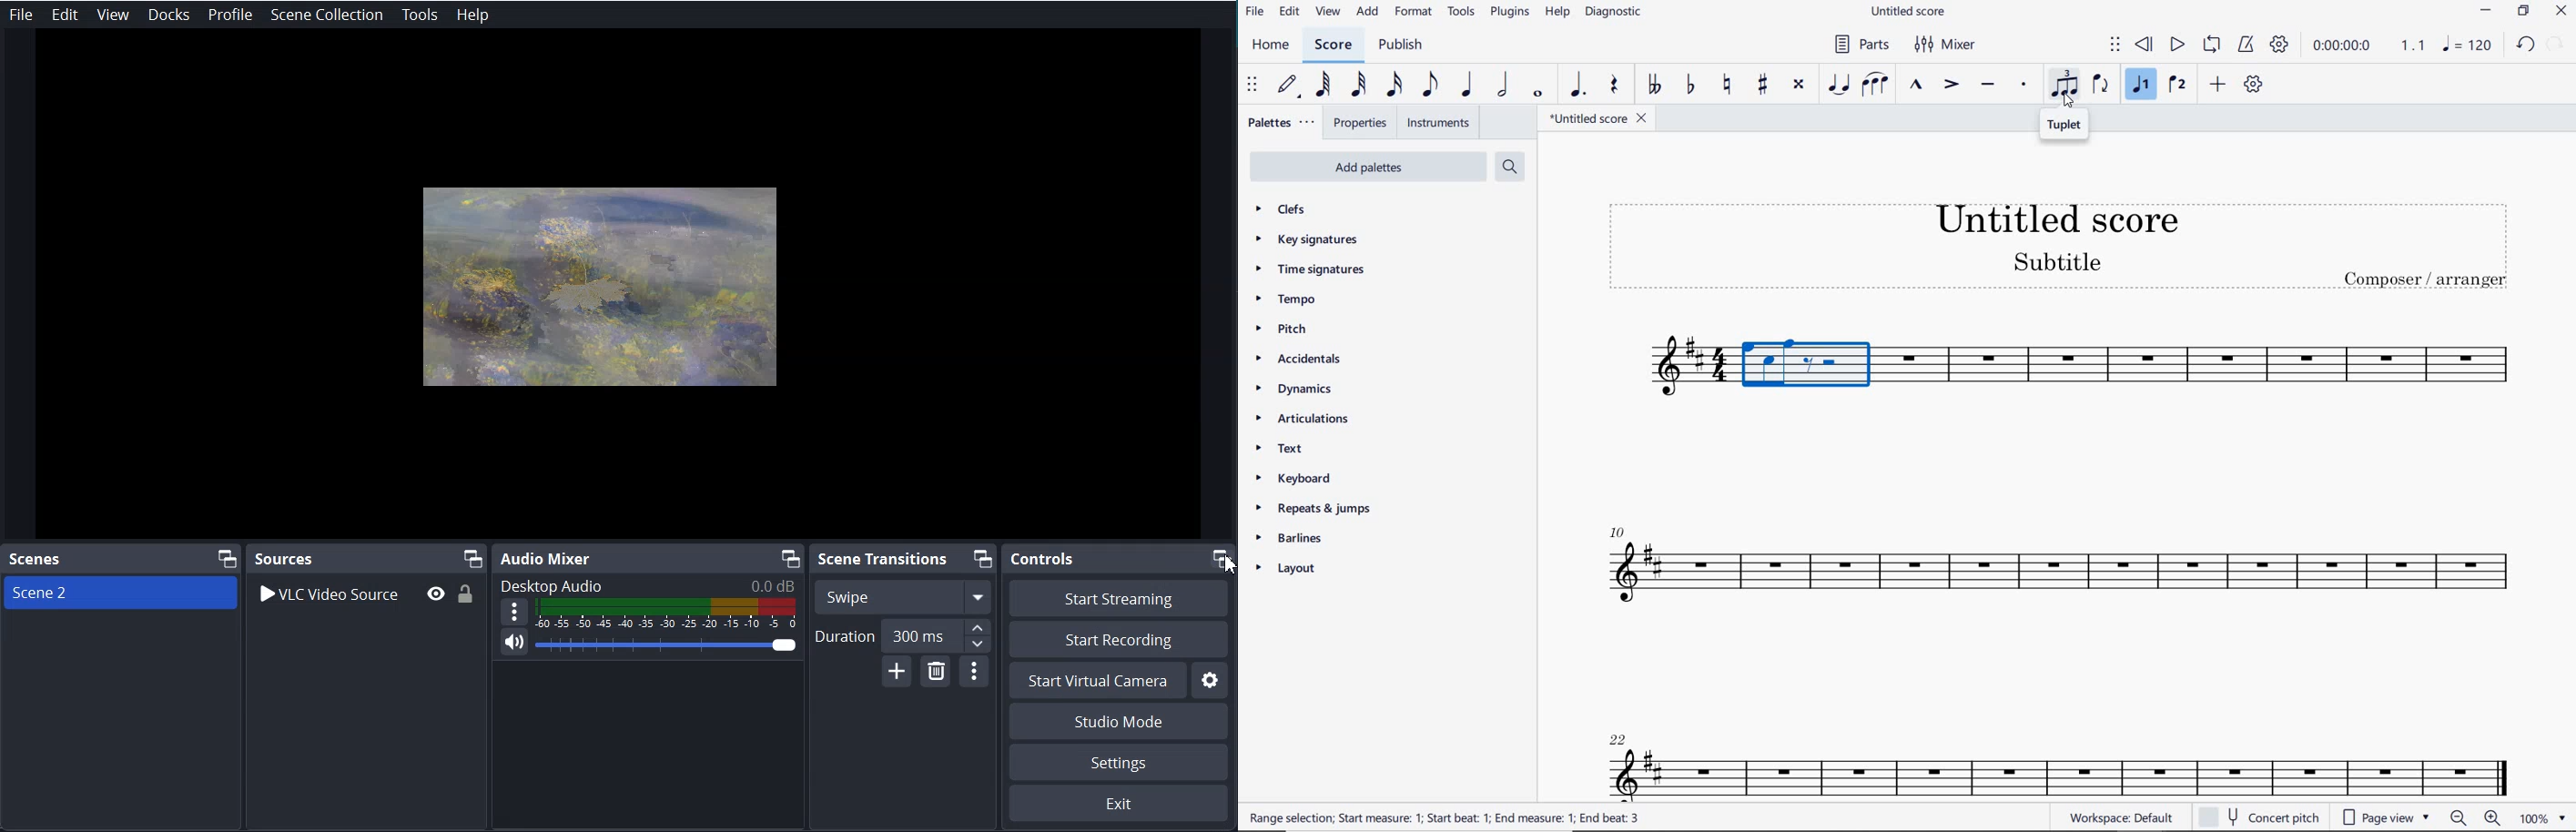  I want to click on PARTS, so click(1864, 44).